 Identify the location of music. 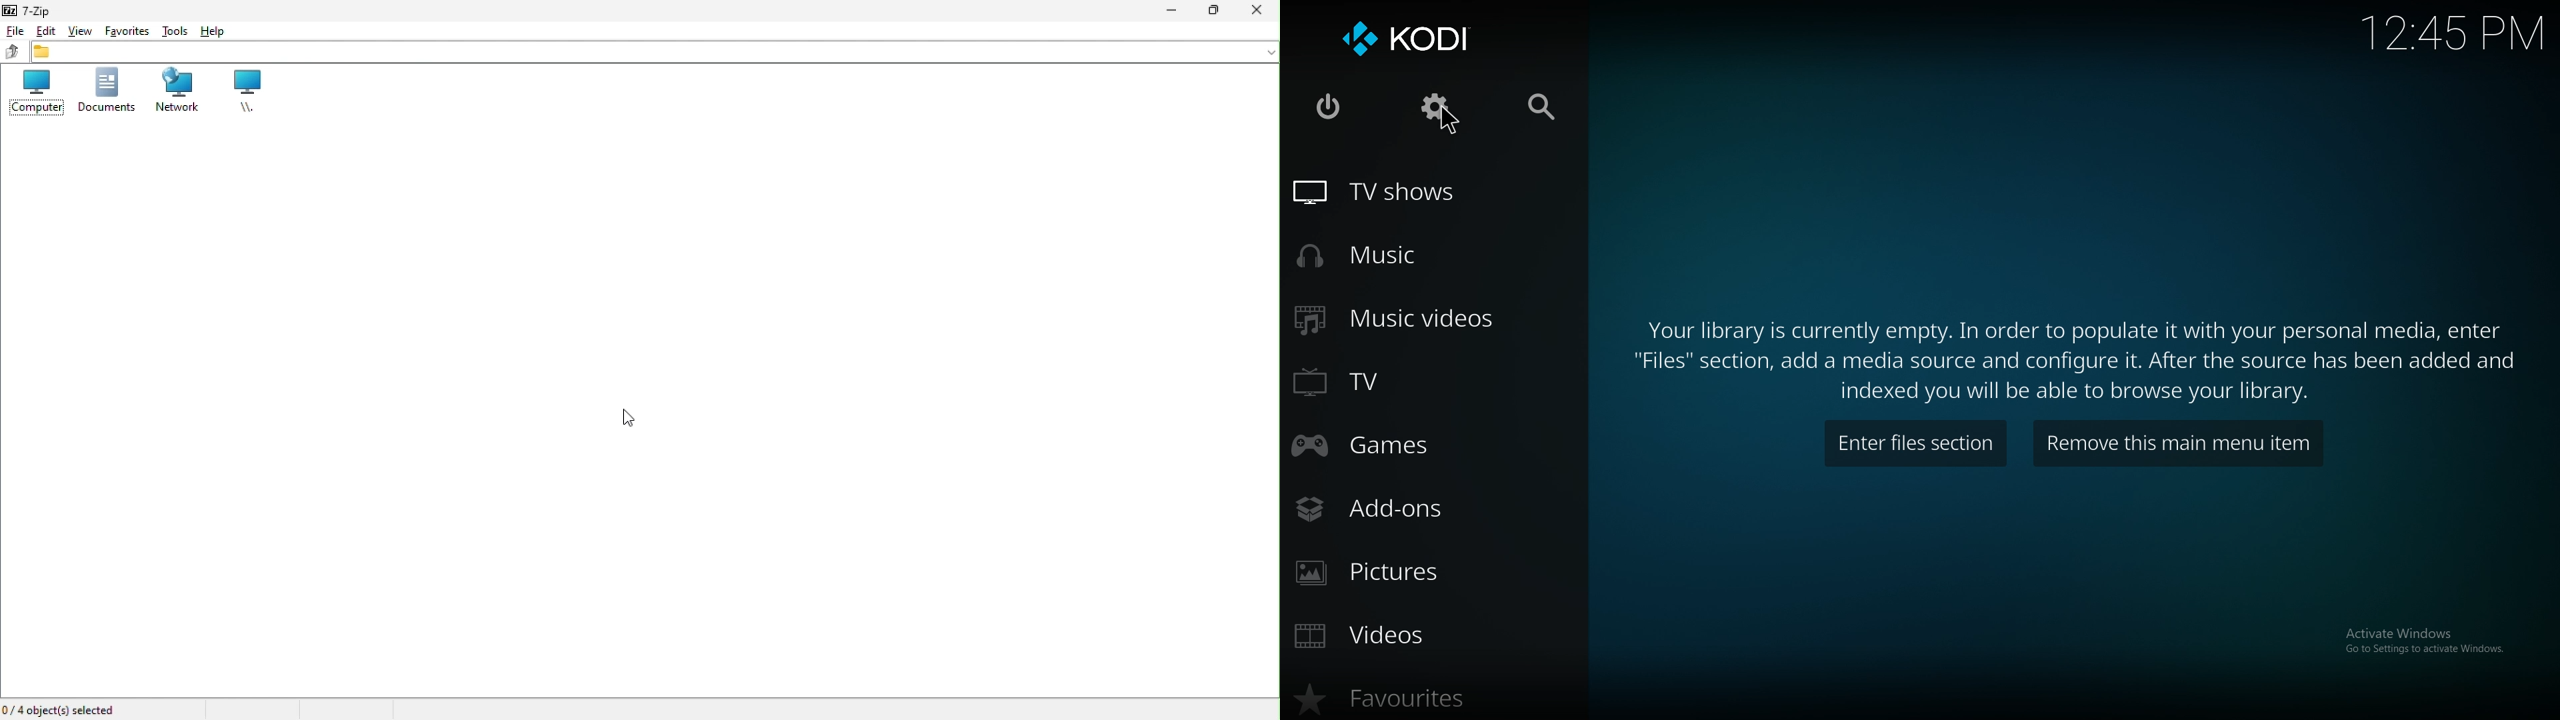
(1382, 253).